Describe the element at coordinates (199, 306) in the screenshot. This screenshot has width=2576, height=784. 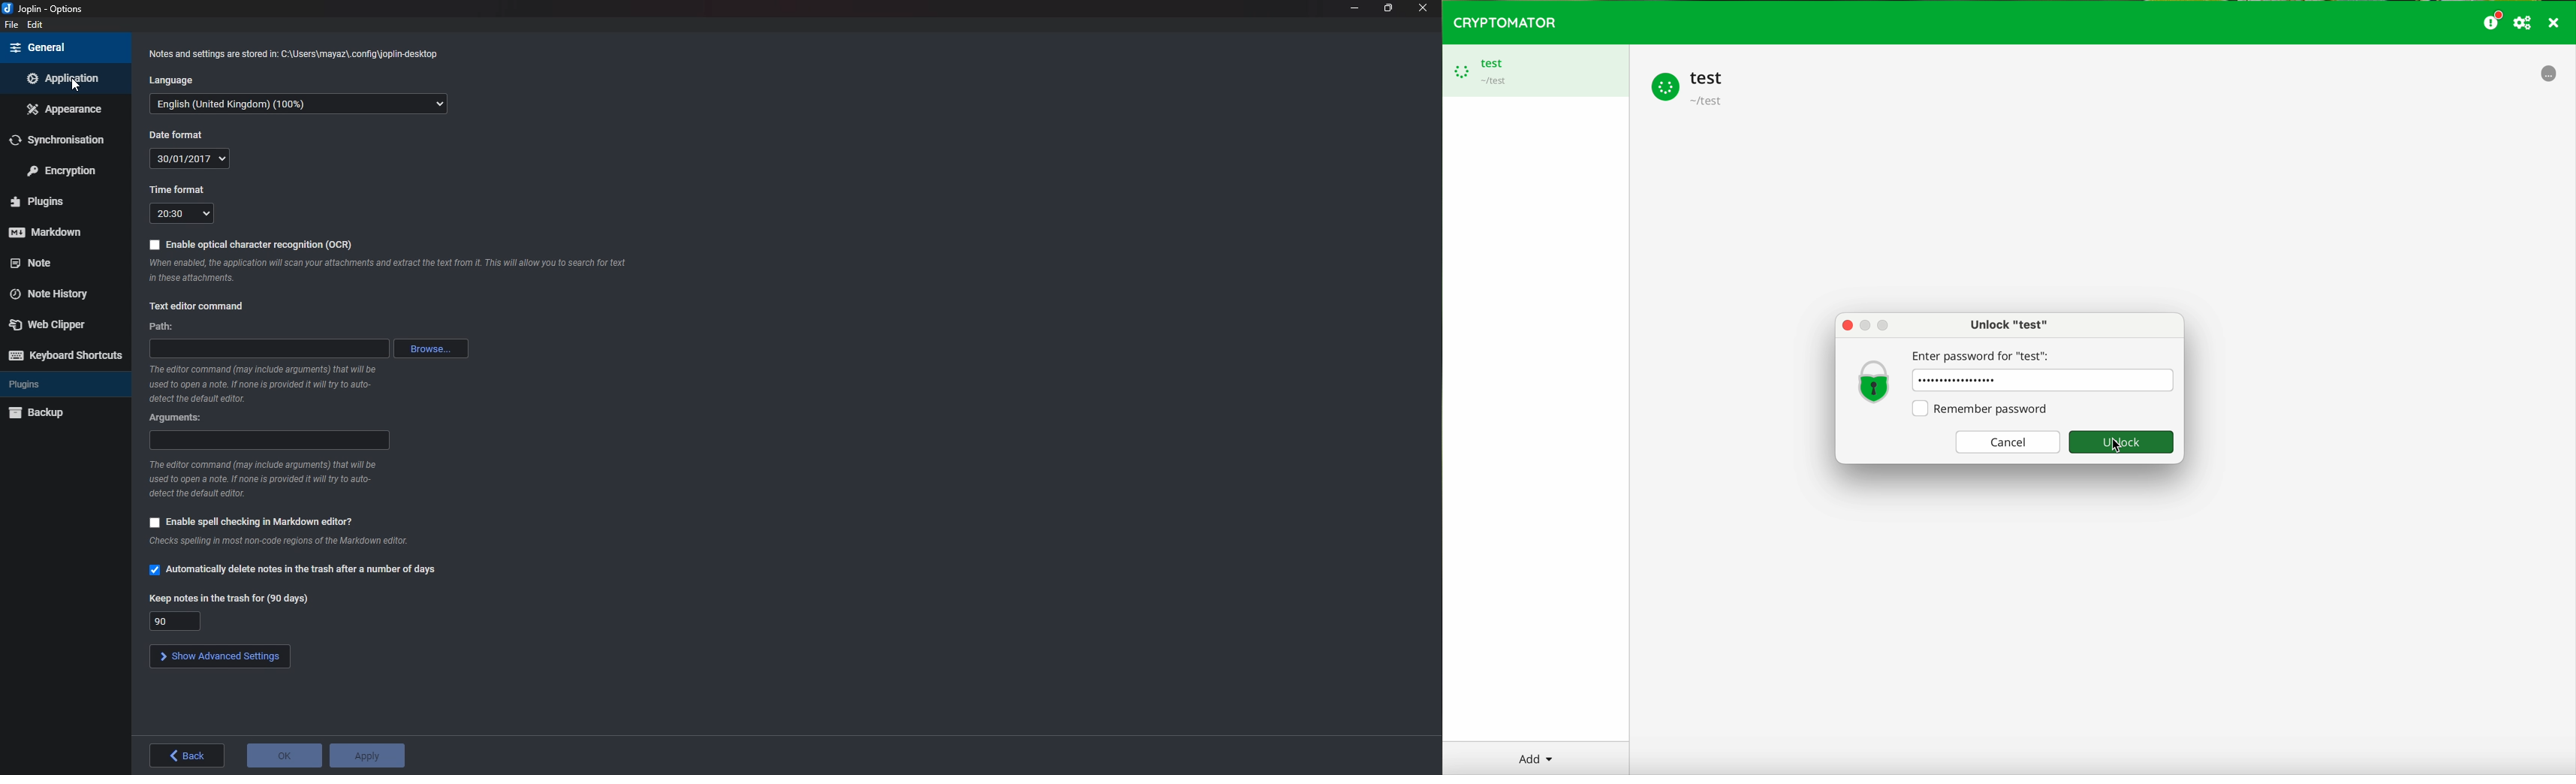
I see `Text editor command` at that location.